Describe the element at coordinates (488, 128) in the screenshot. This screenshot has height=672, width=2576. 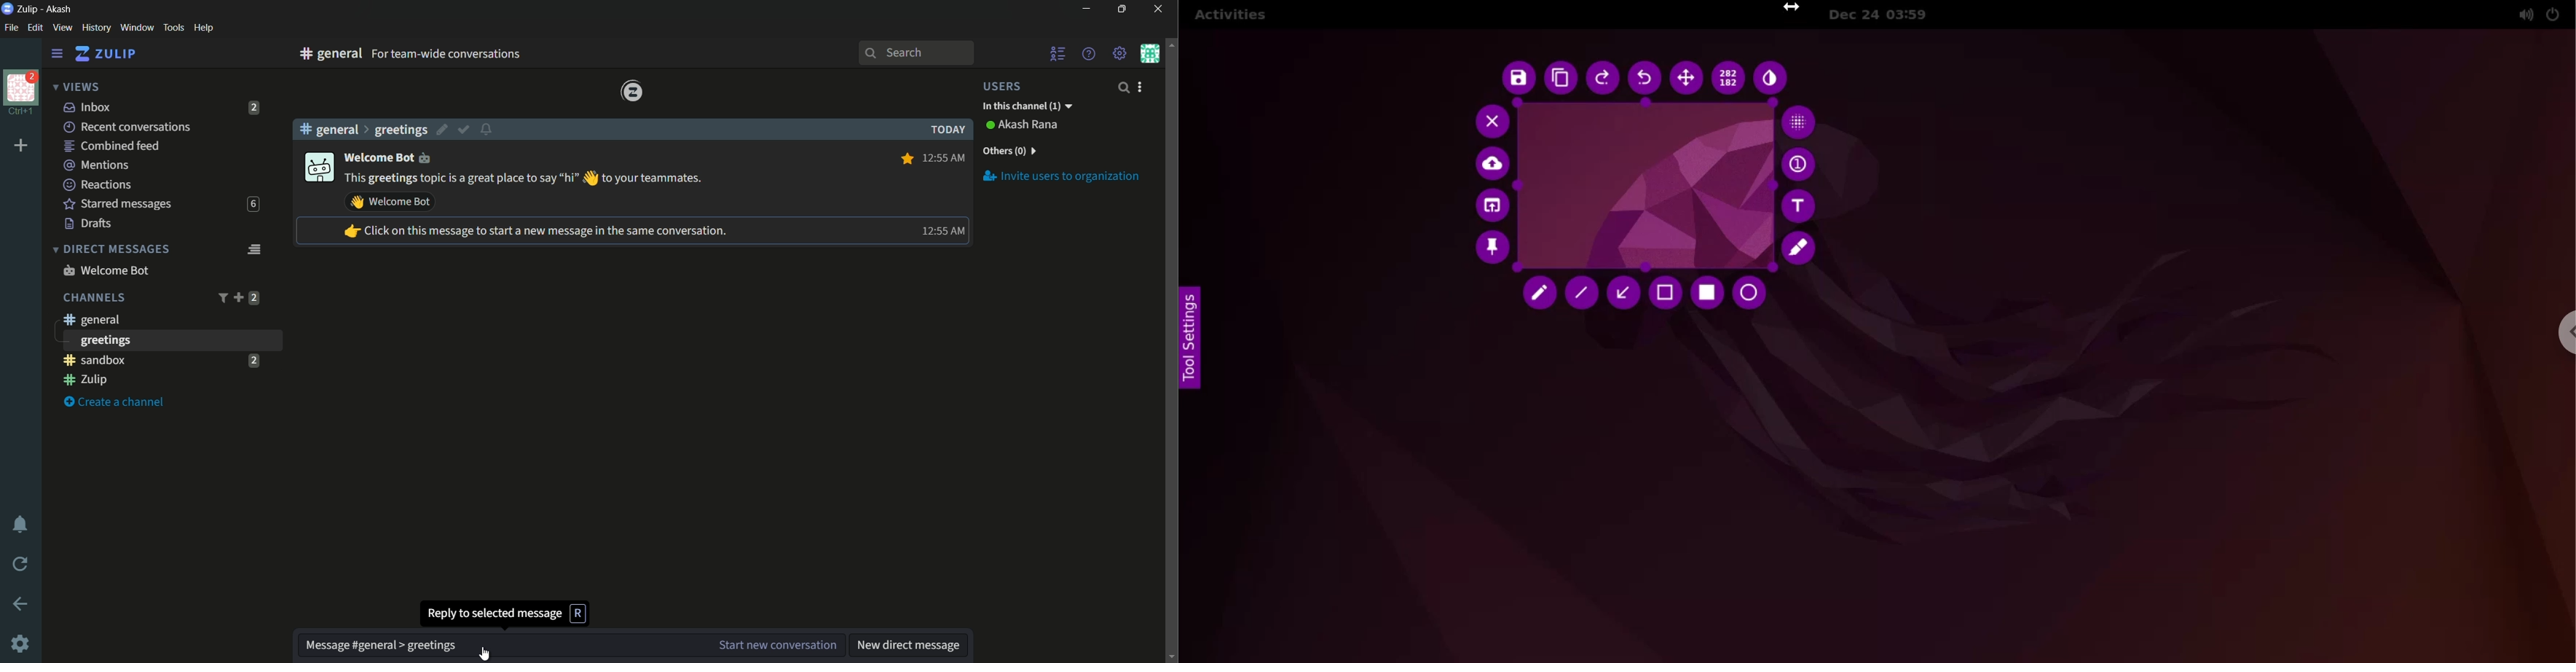
I see `configure topic notifications` at that location.